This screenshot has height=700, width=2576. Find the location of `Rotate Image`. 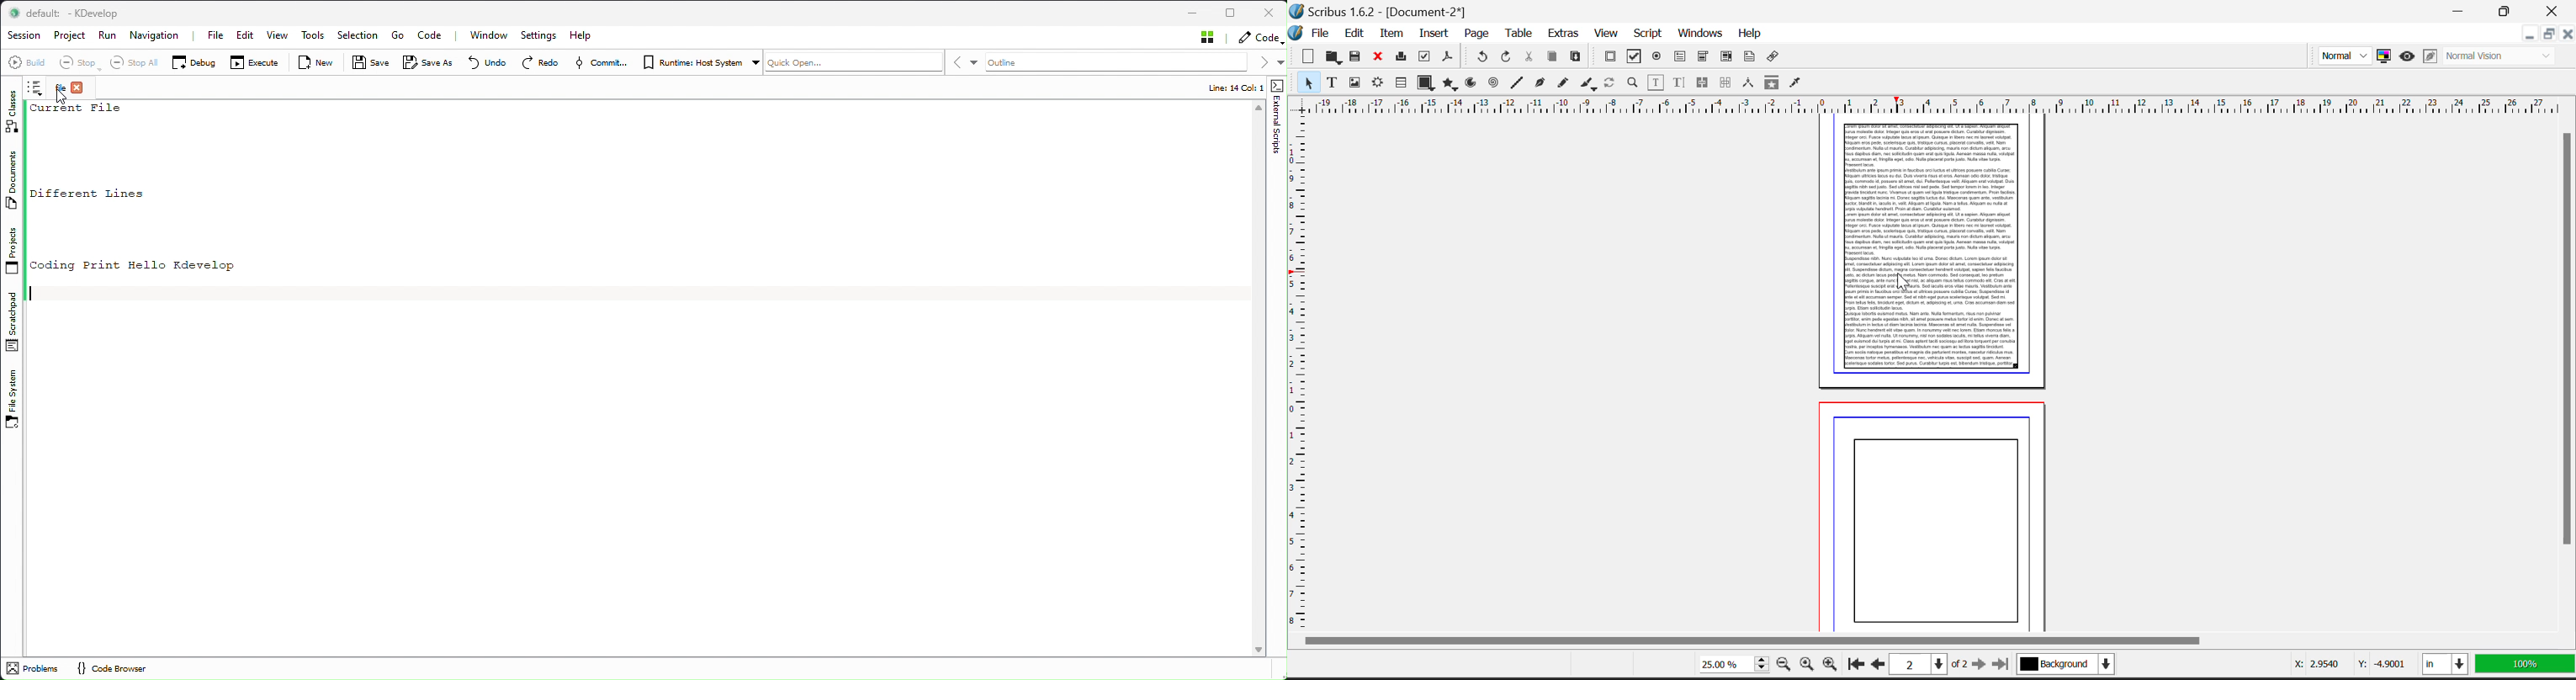

Rotate Image is located at coordinates (1611, 83).